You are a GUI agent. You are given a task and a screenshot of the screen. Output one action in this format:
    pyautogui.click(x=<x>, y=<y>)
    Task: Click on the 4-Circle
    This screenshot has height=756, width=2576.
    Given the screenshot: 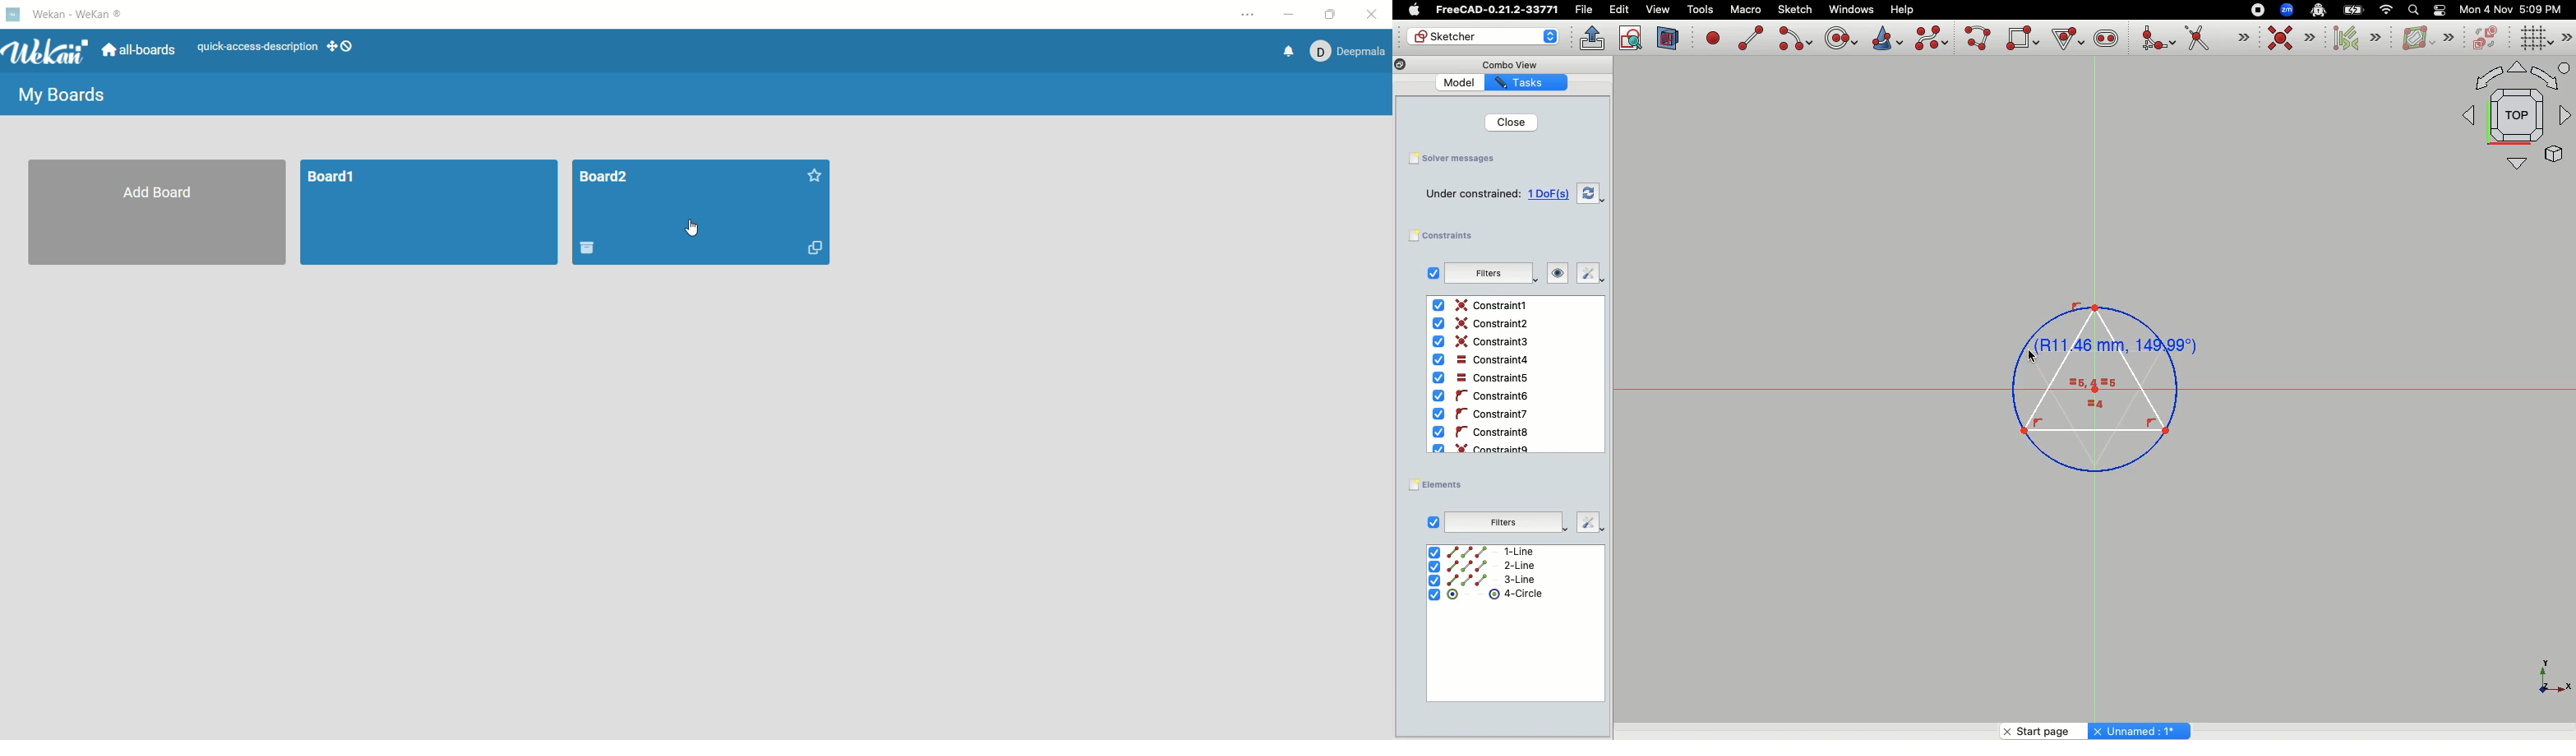 What is the action you would take?
    pyautogui.click(x=1485, y=597)
    